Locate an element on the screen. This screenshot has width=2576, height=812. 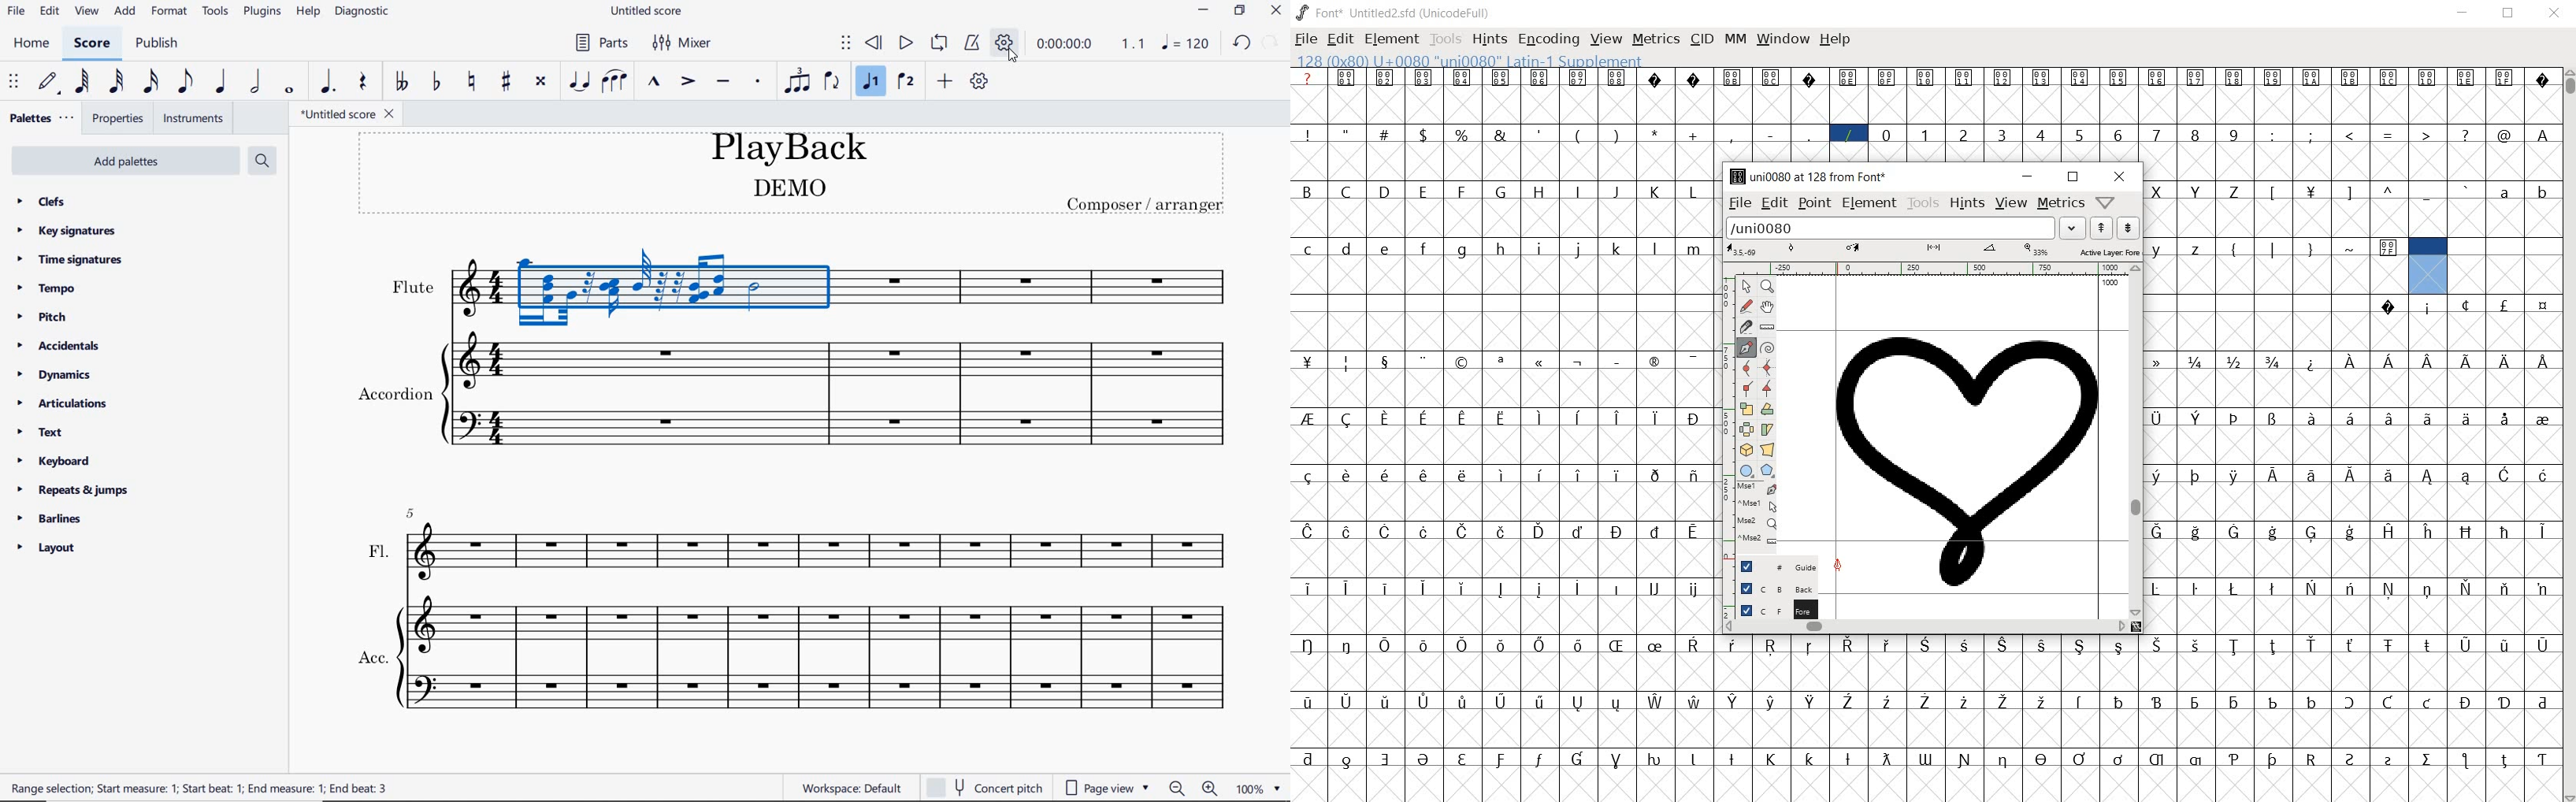
scrollbar is located at coordinates (2136, 440).